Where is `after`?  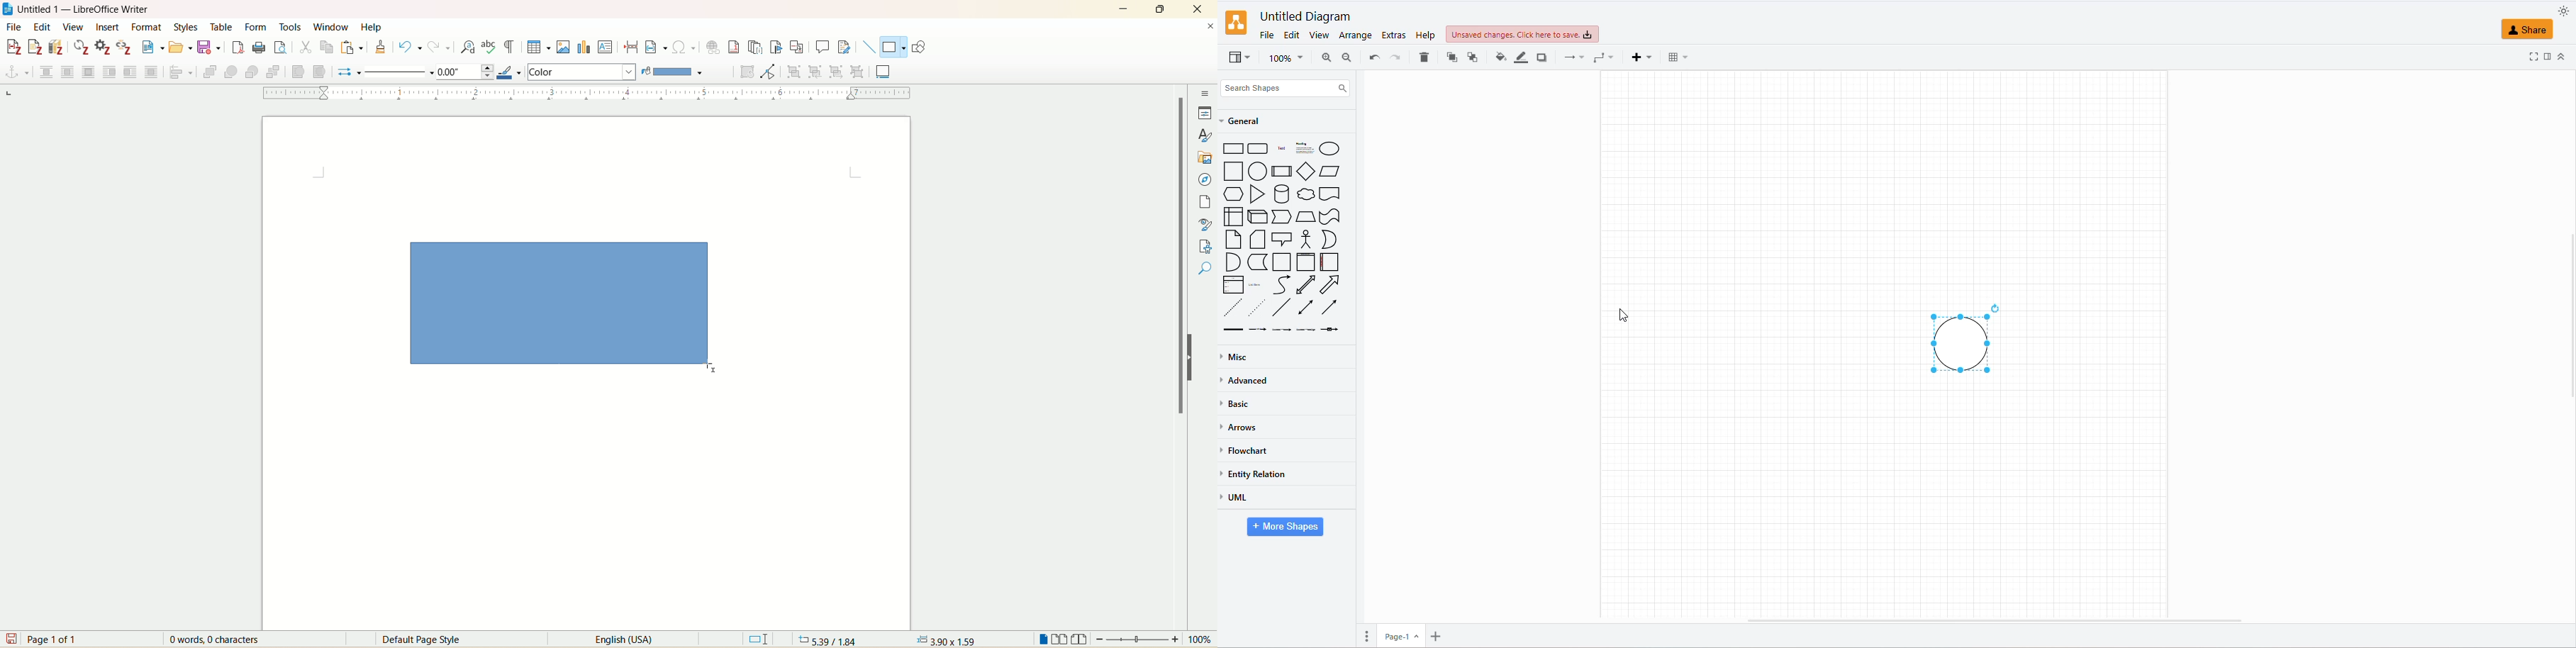
after is located at coordinates (130, 71).